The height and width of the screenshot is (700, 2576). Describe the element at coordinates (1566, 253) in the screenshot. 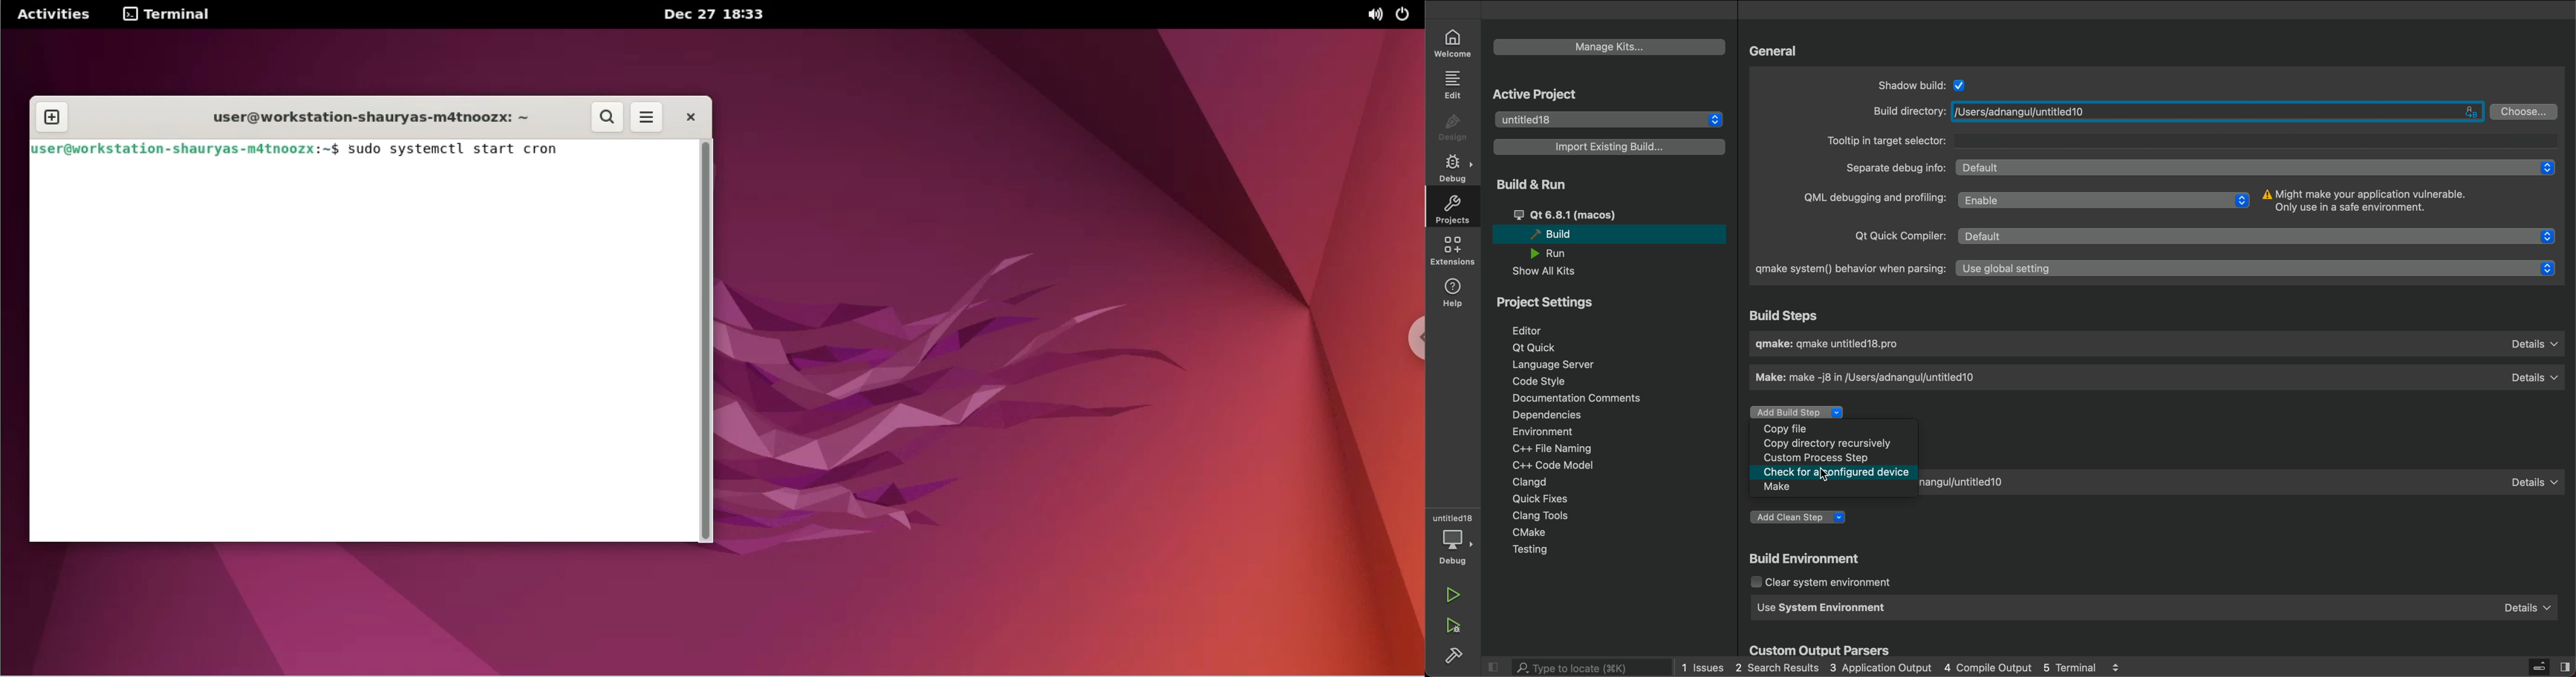

I see `run` at that location.